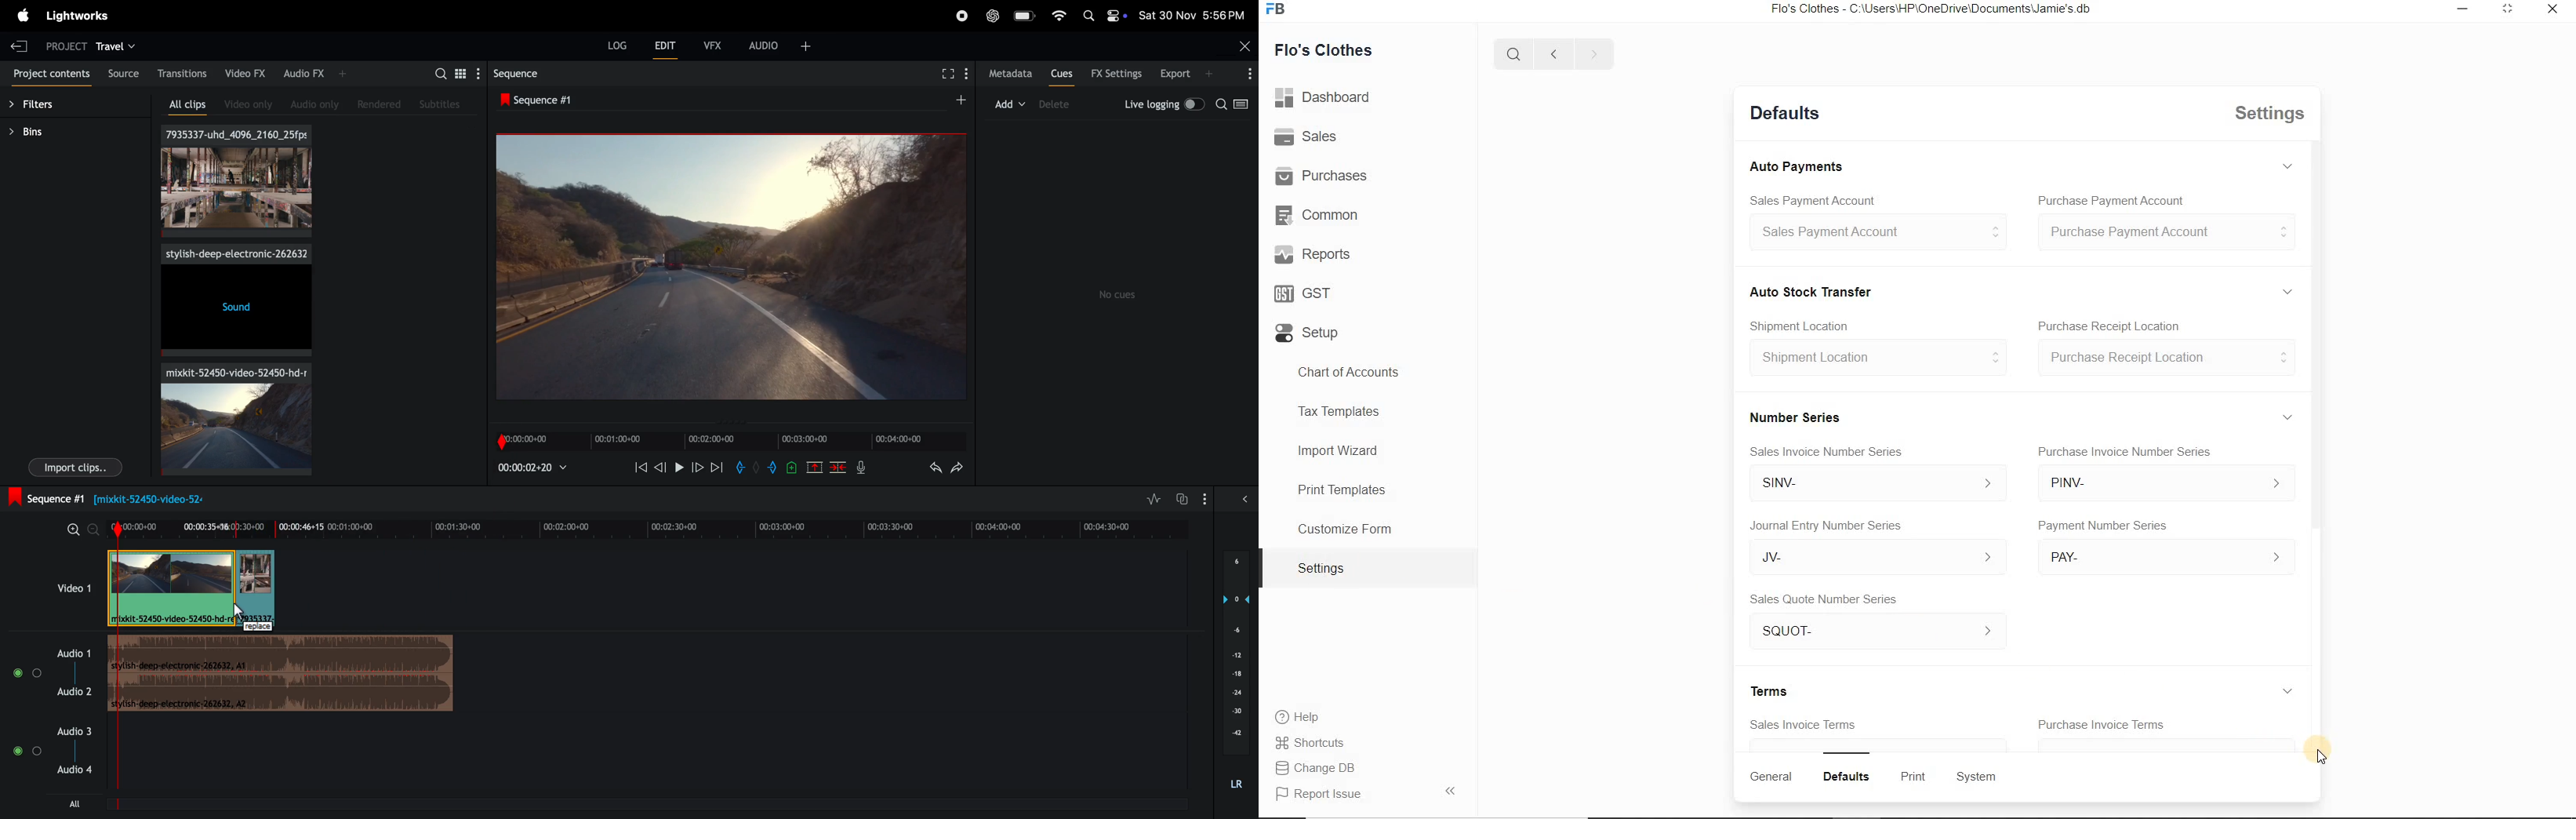 This screenshot has height=840, width=2576. I want to click on PAY, so click(2164, 561).